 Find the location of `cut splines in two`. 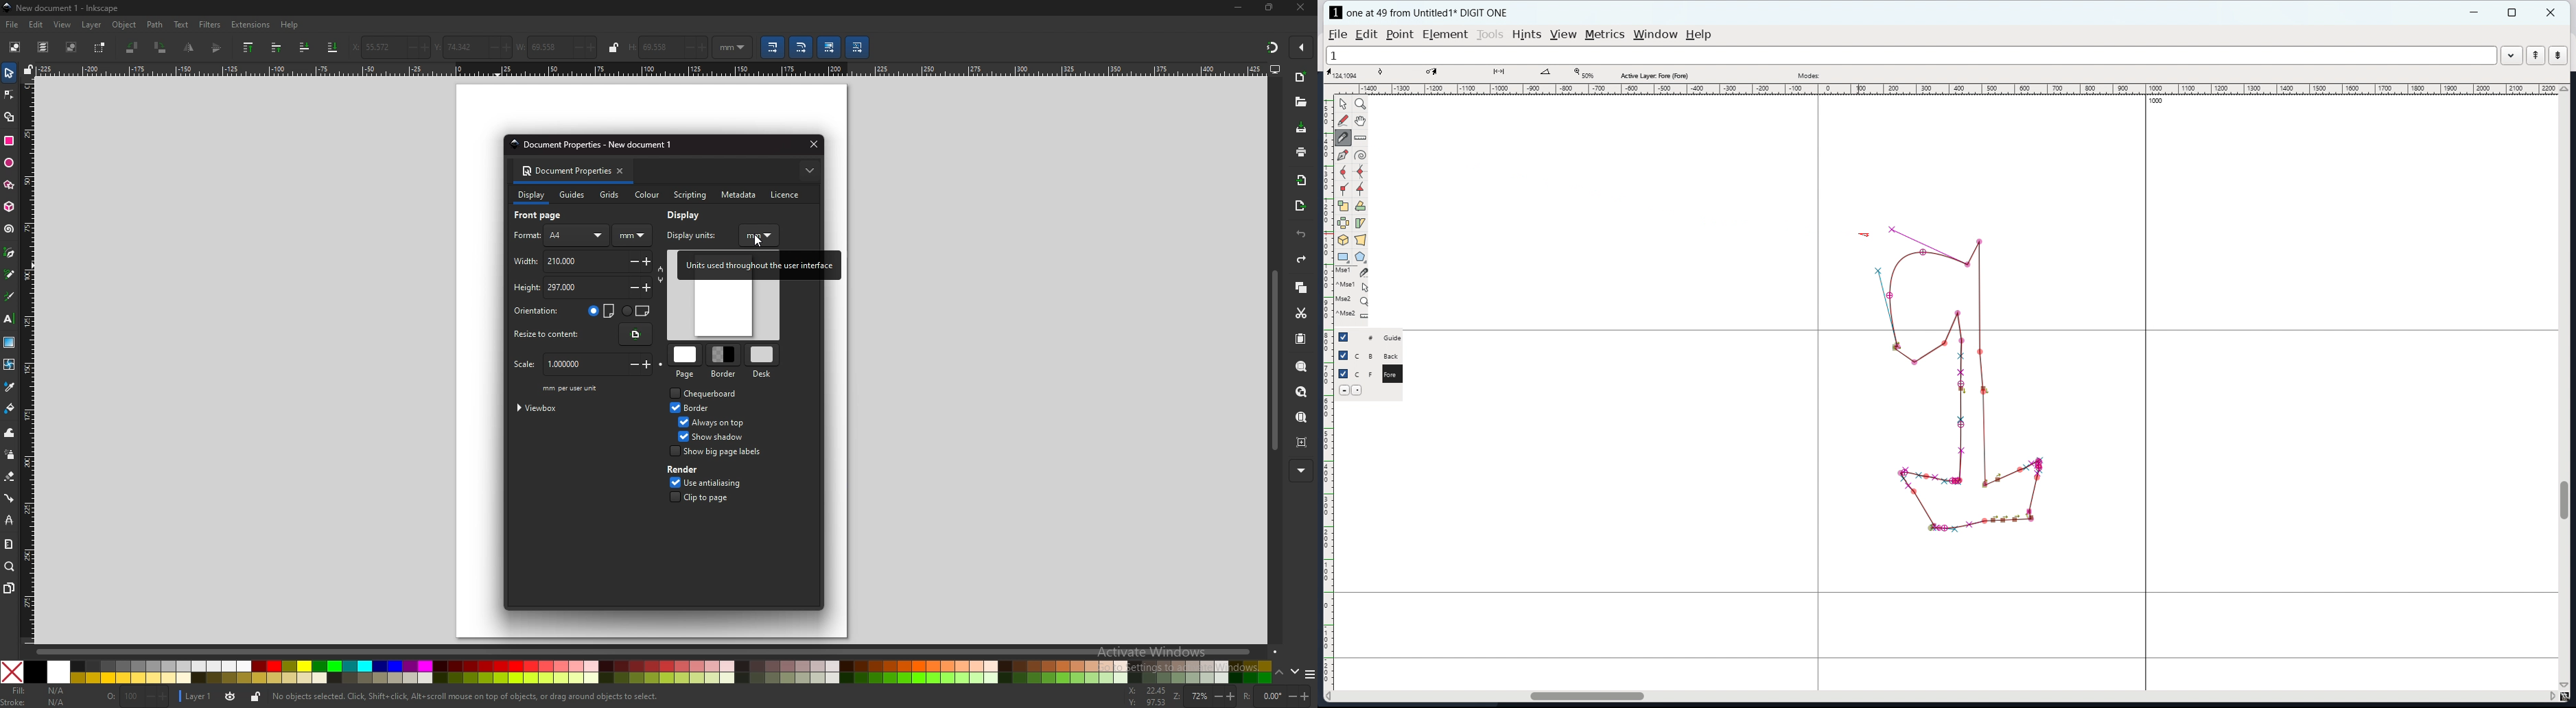

cut splines in two is located at coordinates (1345, 139).